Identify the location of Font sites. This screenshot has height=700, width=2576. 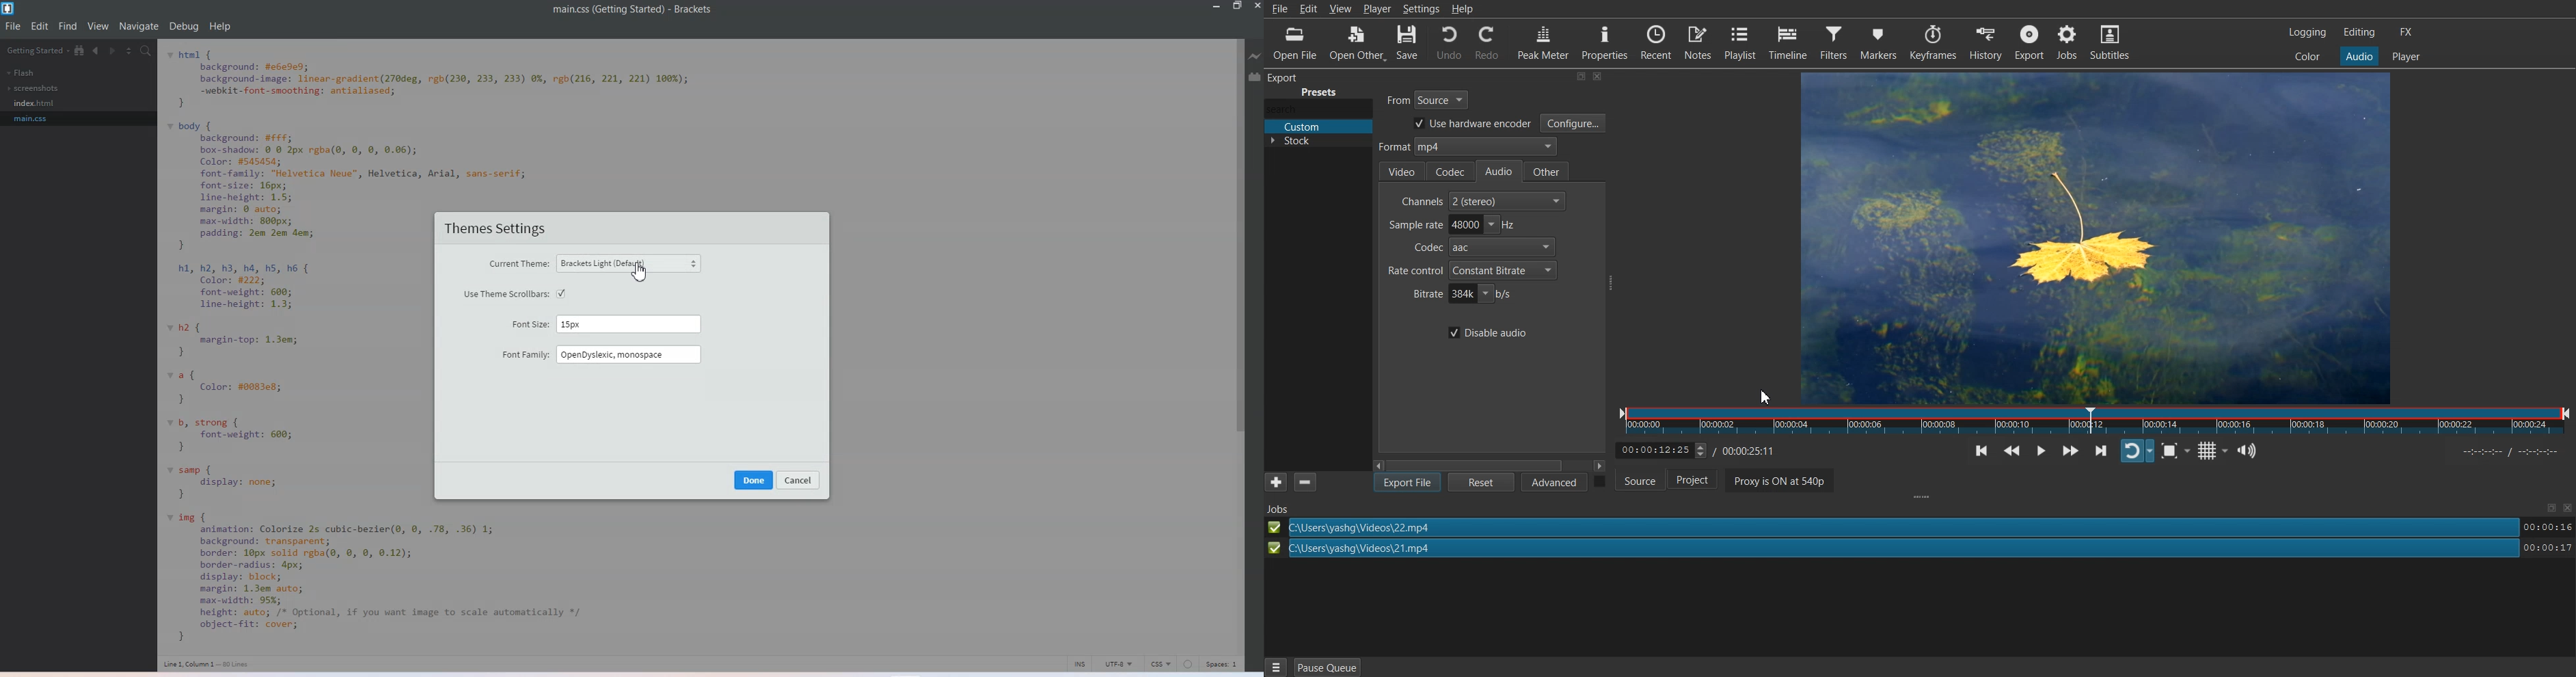
(603, 324).